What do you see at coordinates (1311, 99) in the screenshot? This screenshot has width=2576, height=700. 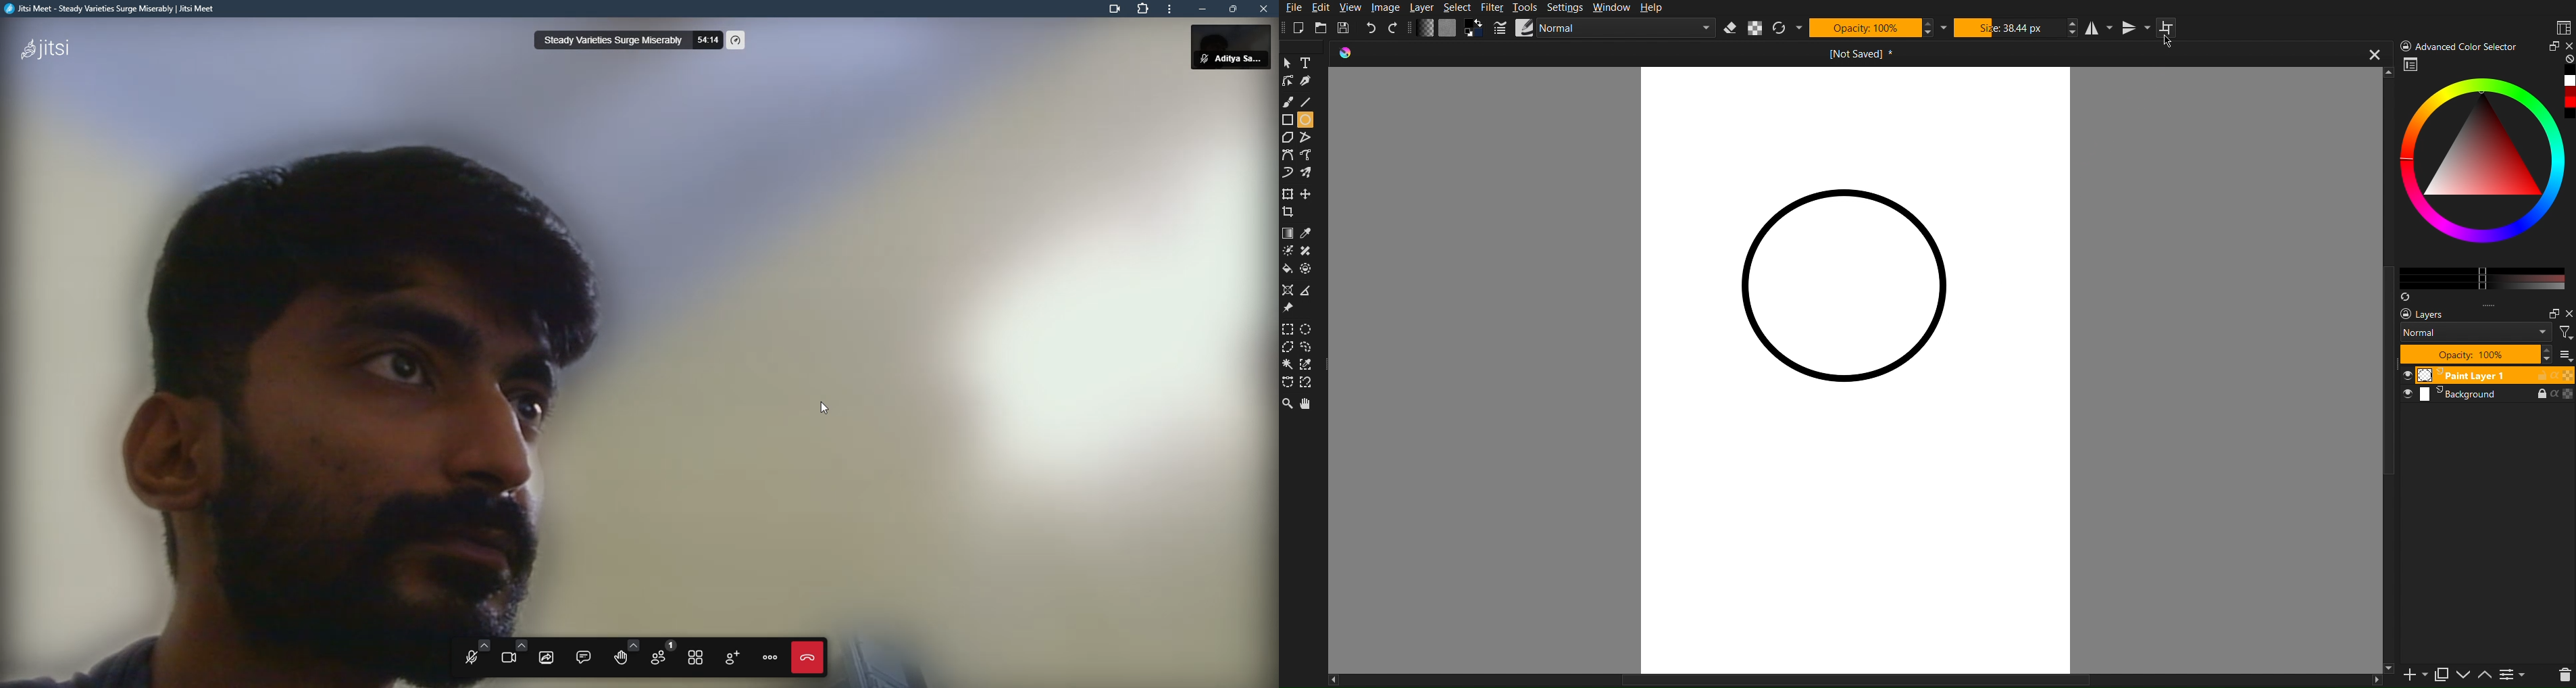 I see `Line` at bounding box center [1311, 99].